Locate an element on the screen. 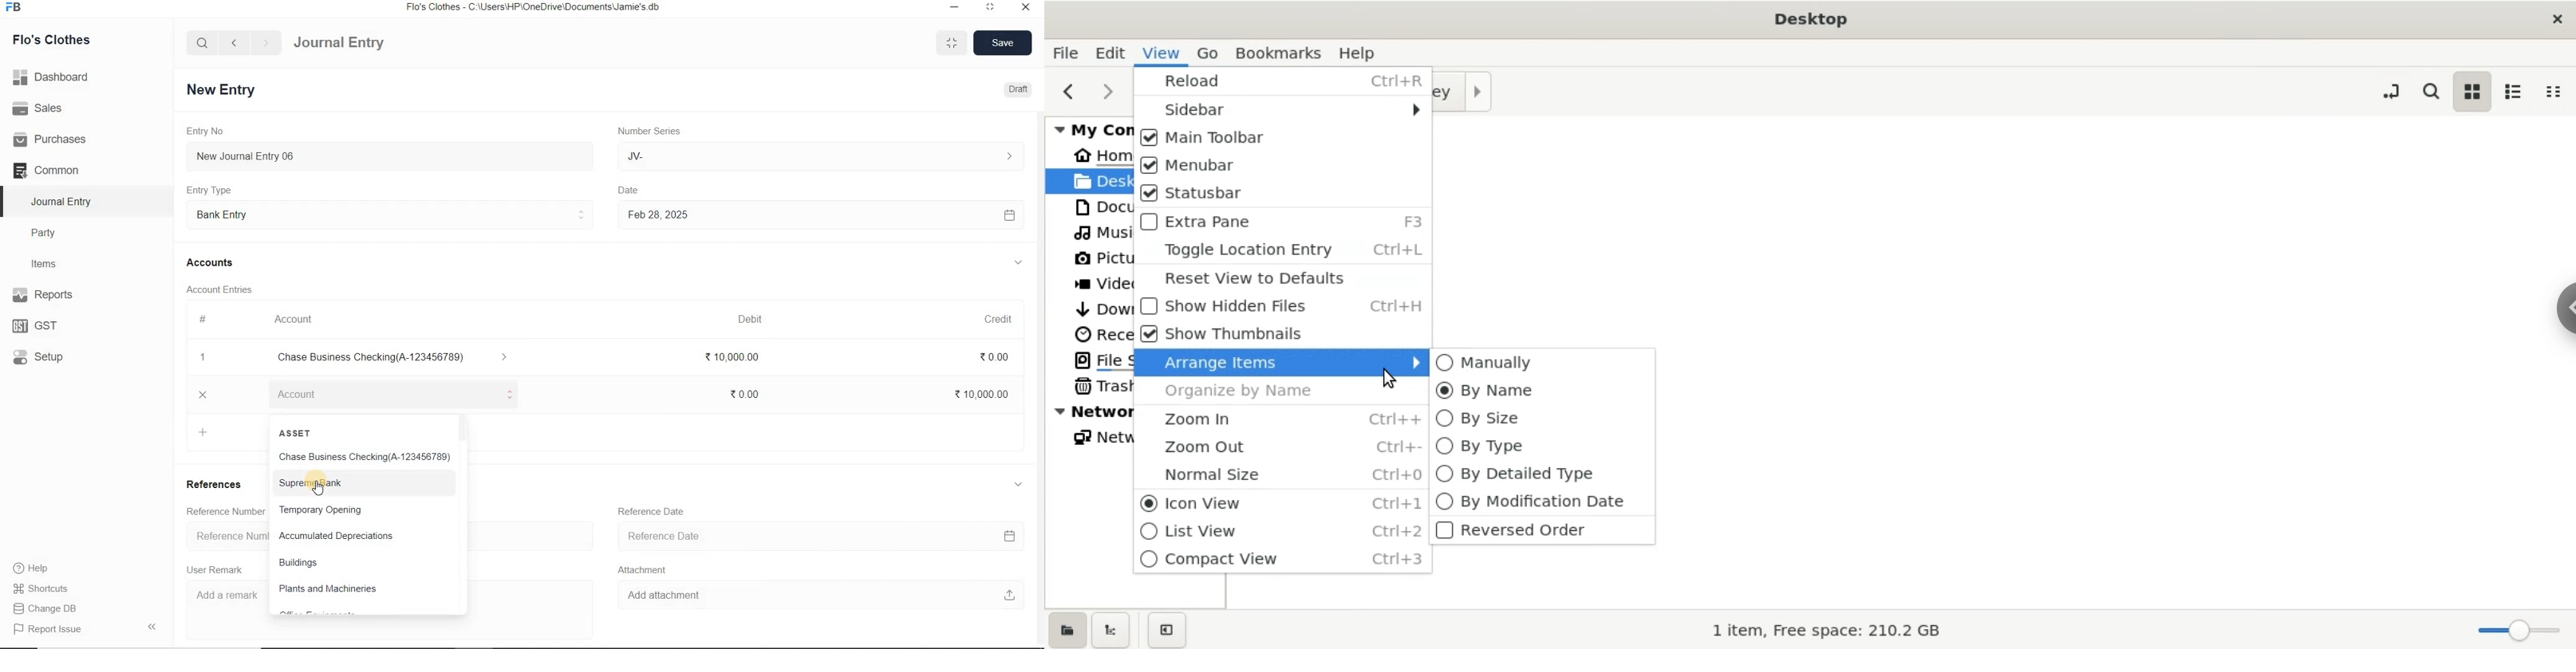 The image size is (2576, 672). Reports is located at coordinates (62, 296).